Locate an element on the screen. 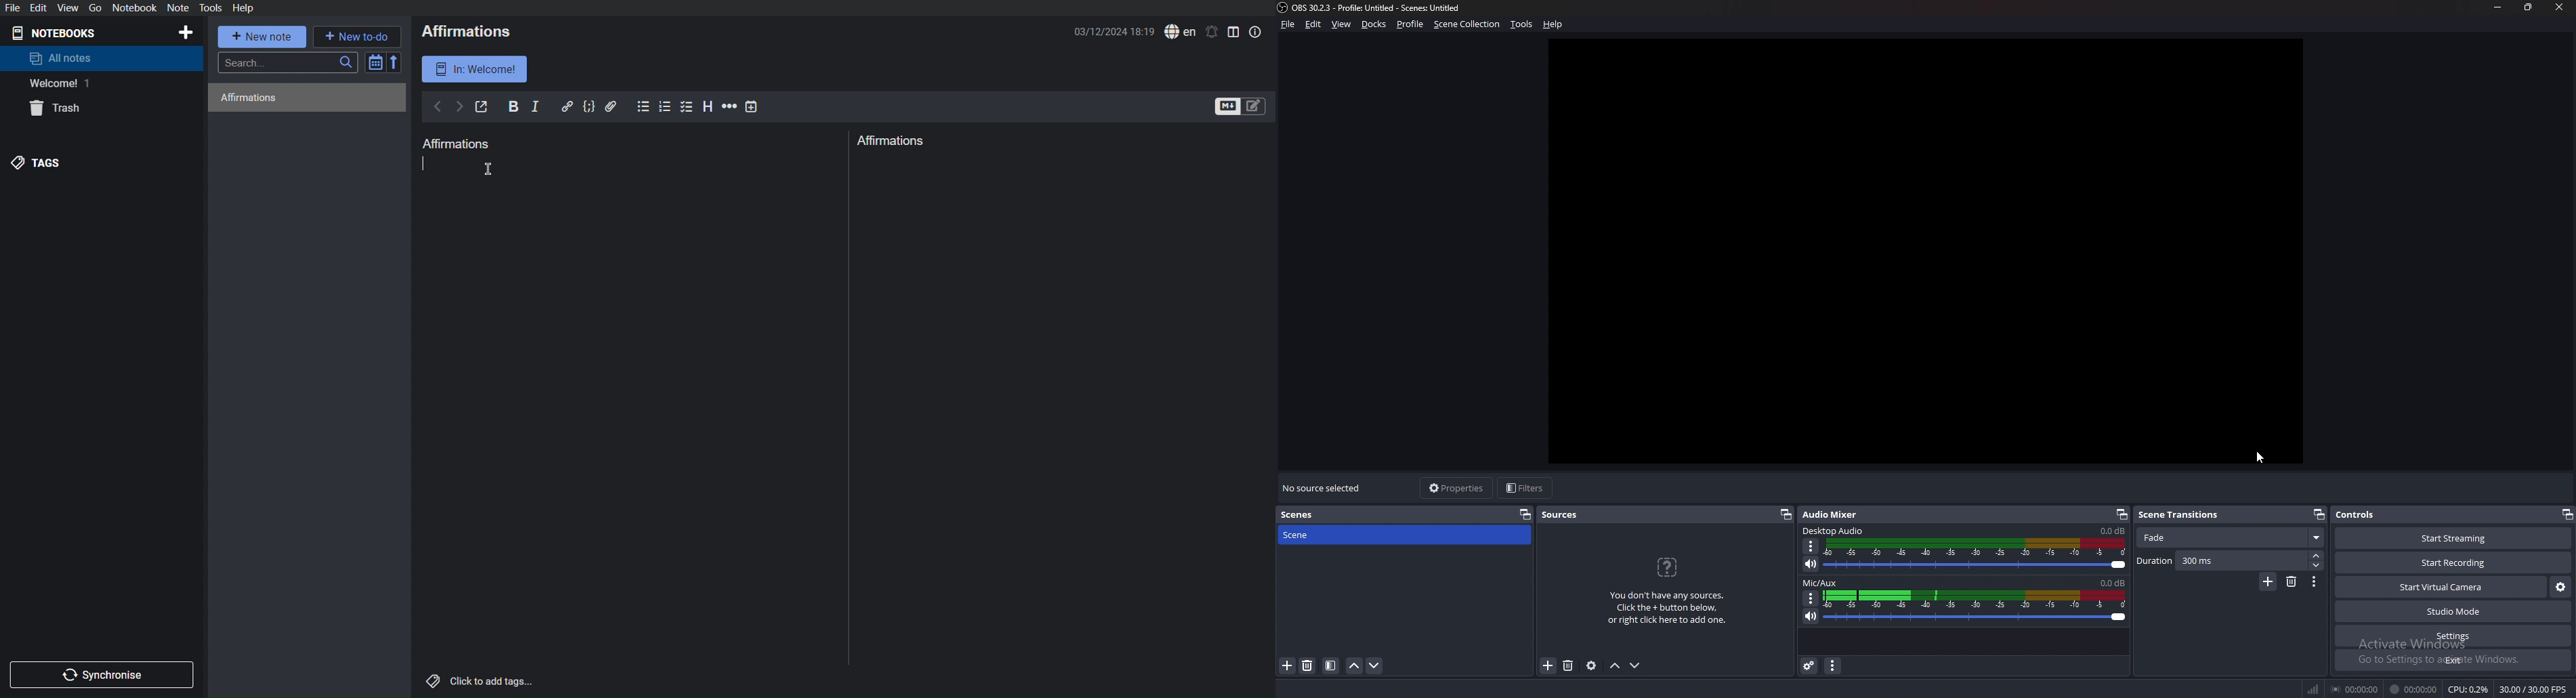  options is located at coordinates (1812, 546).